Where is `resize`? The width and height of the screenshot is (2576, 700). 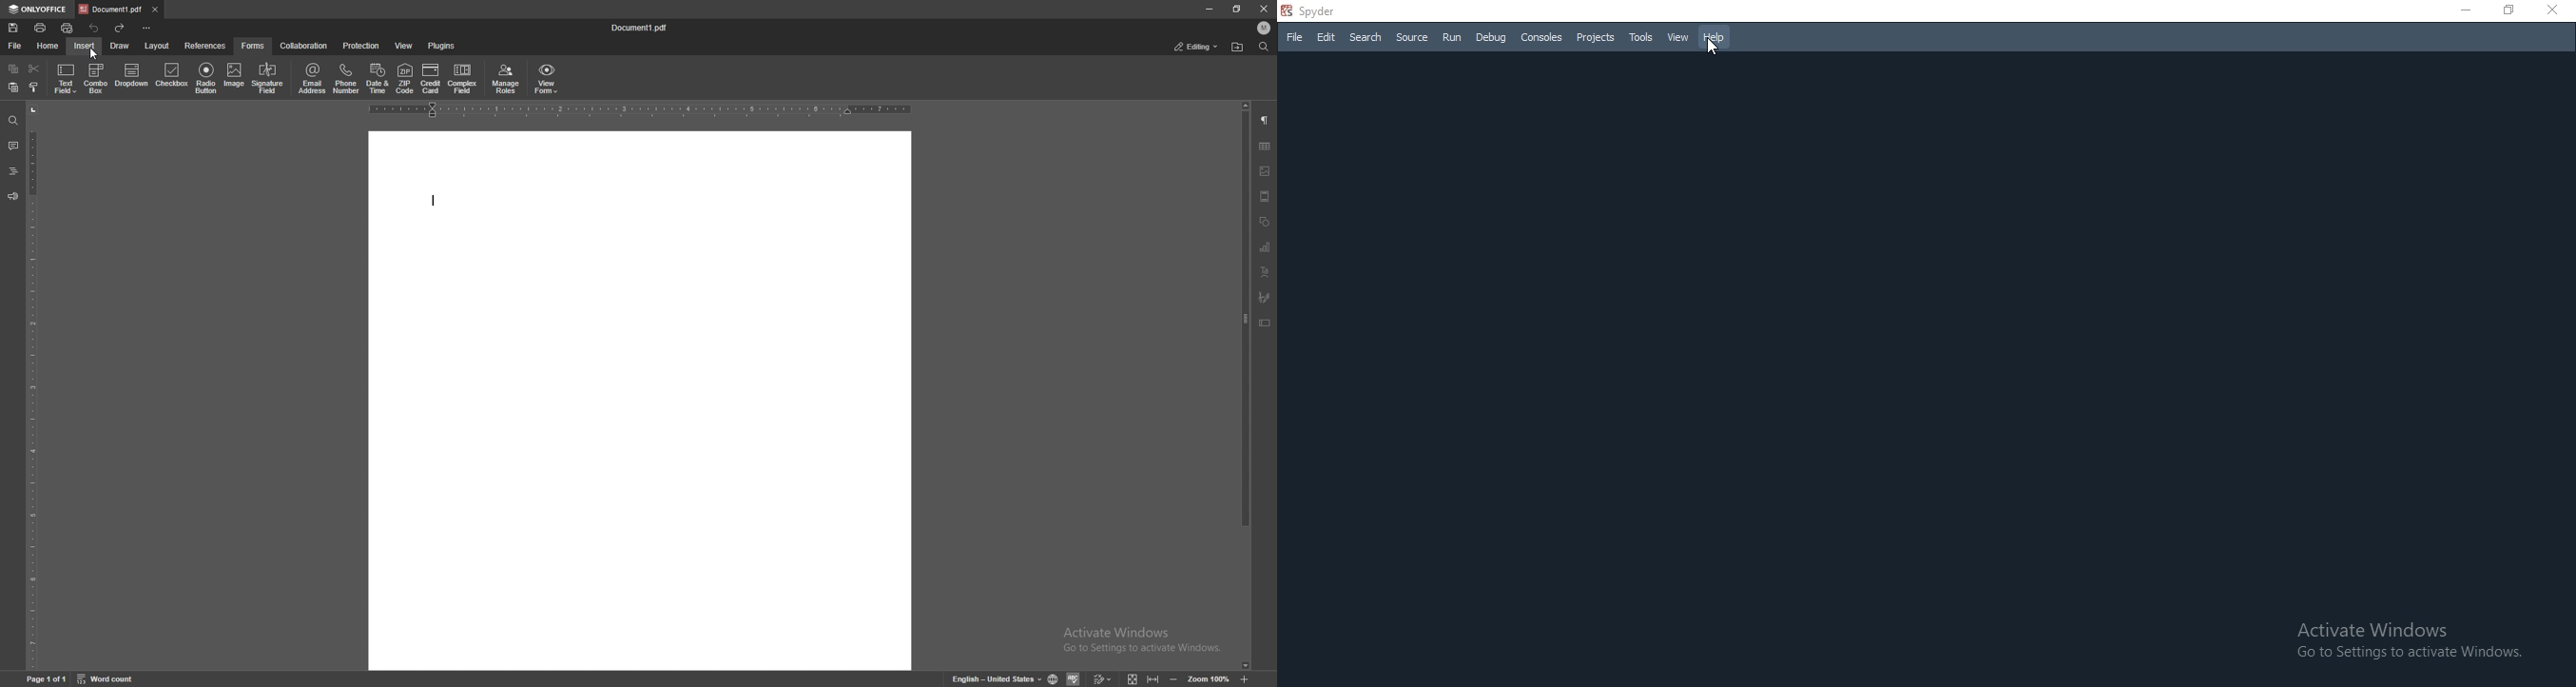 resize is located at coordinates (1239, 8).